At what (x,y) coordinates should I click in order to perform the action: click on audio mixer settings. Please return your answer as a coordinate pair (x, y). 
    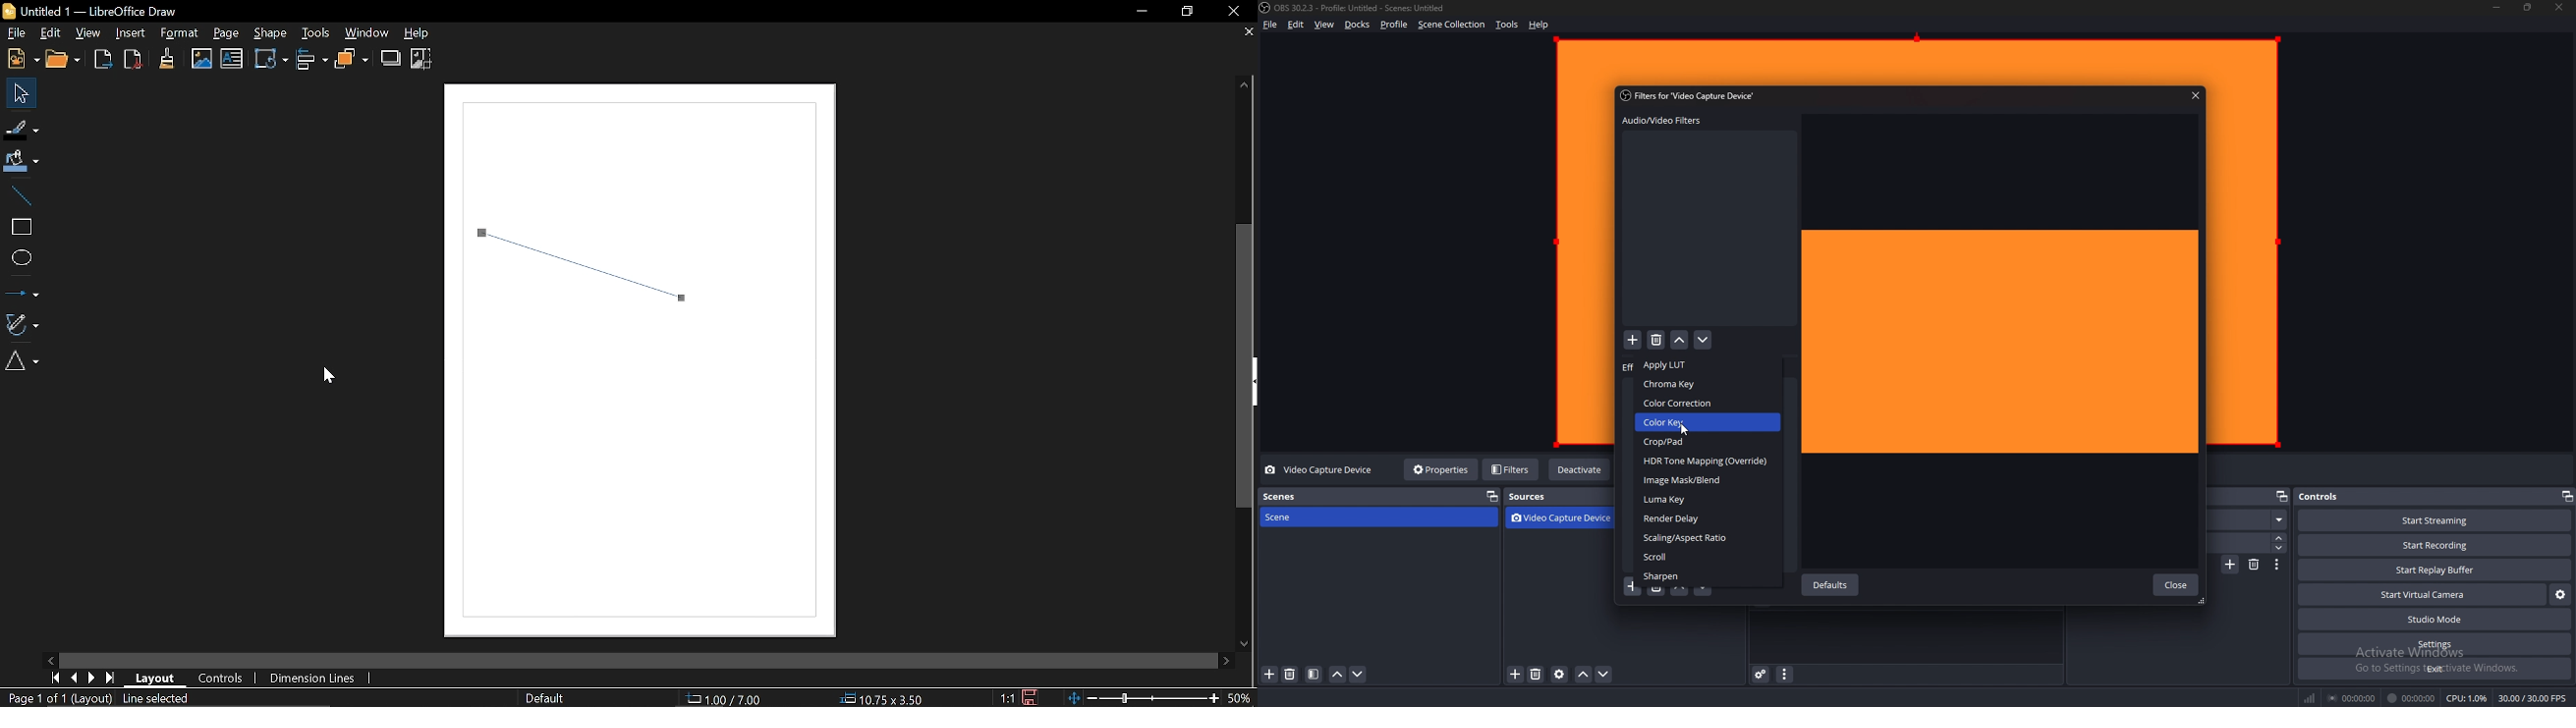
    Looking at the image, I should click on (1762, 674).